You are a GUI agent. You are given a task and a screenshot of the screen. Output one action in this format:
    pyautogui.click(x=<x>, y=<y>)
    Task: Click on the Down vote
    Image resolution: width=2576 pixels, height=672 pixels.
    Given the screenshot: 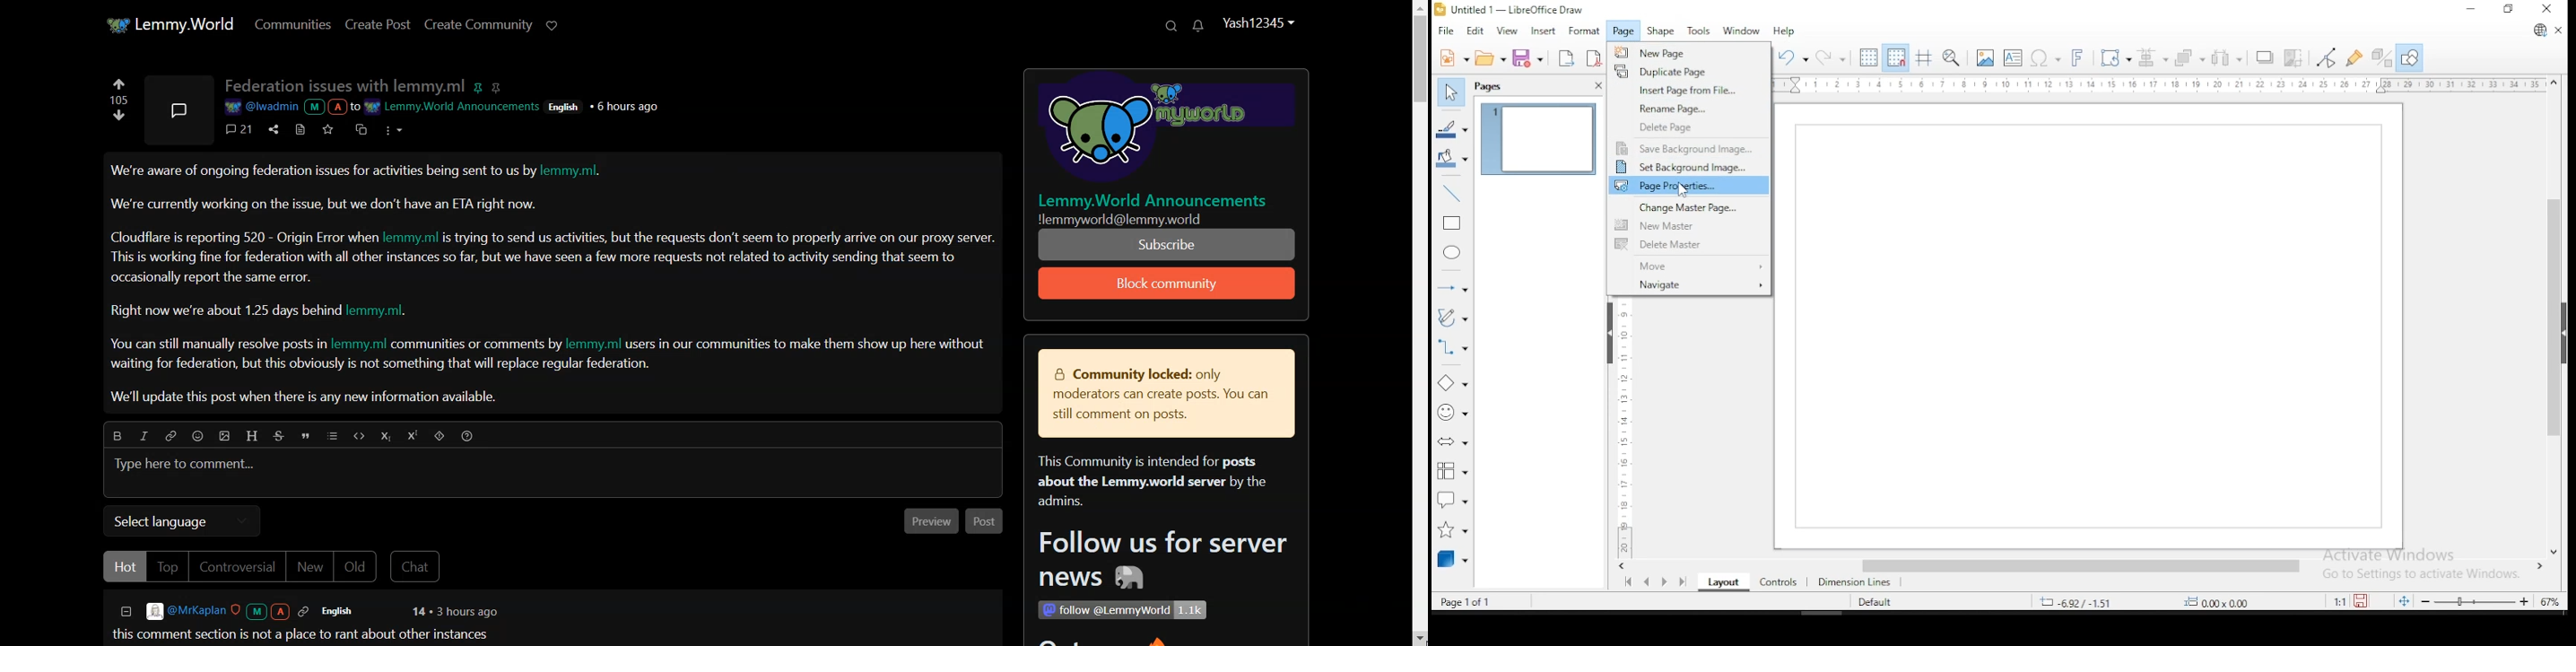 What is the action you would take?
    pyautogui.click(x=120, y=115)
    